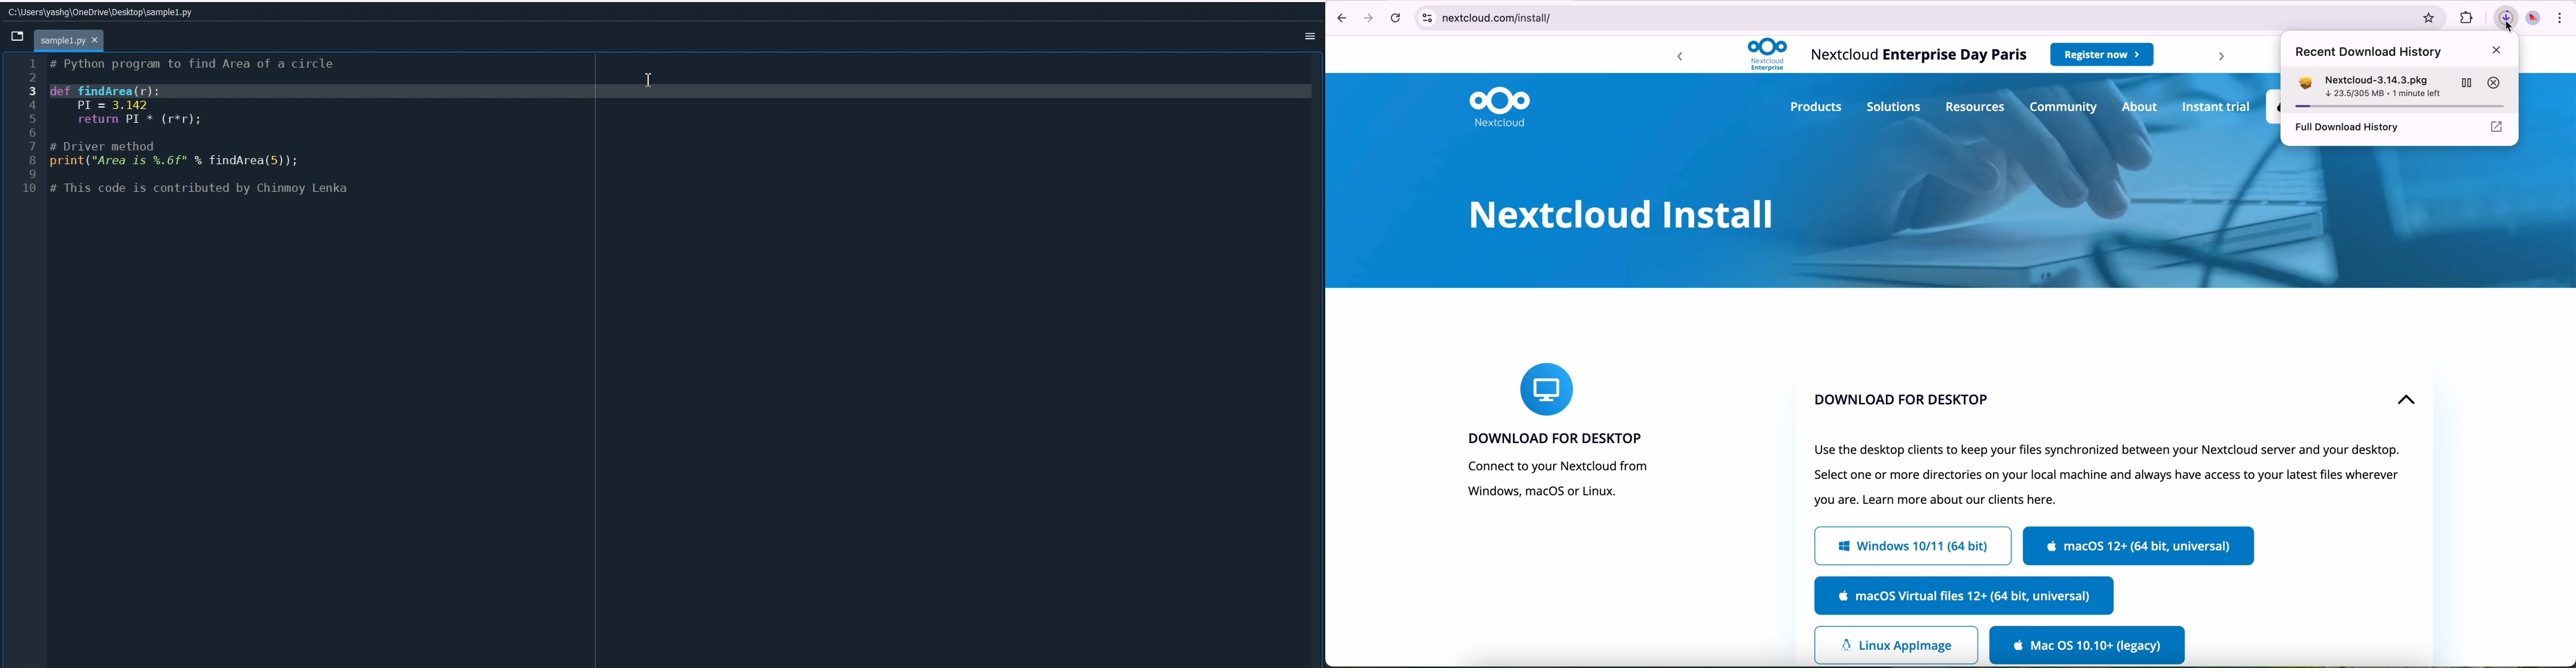 Image resolution: width=2576 pixels, height=672 pixels. What do you see at coordinates (2140, 546) in the screenshot?
I see `MacOs 12+ (64 bit, universal)` at bounding box center [2140, 546].